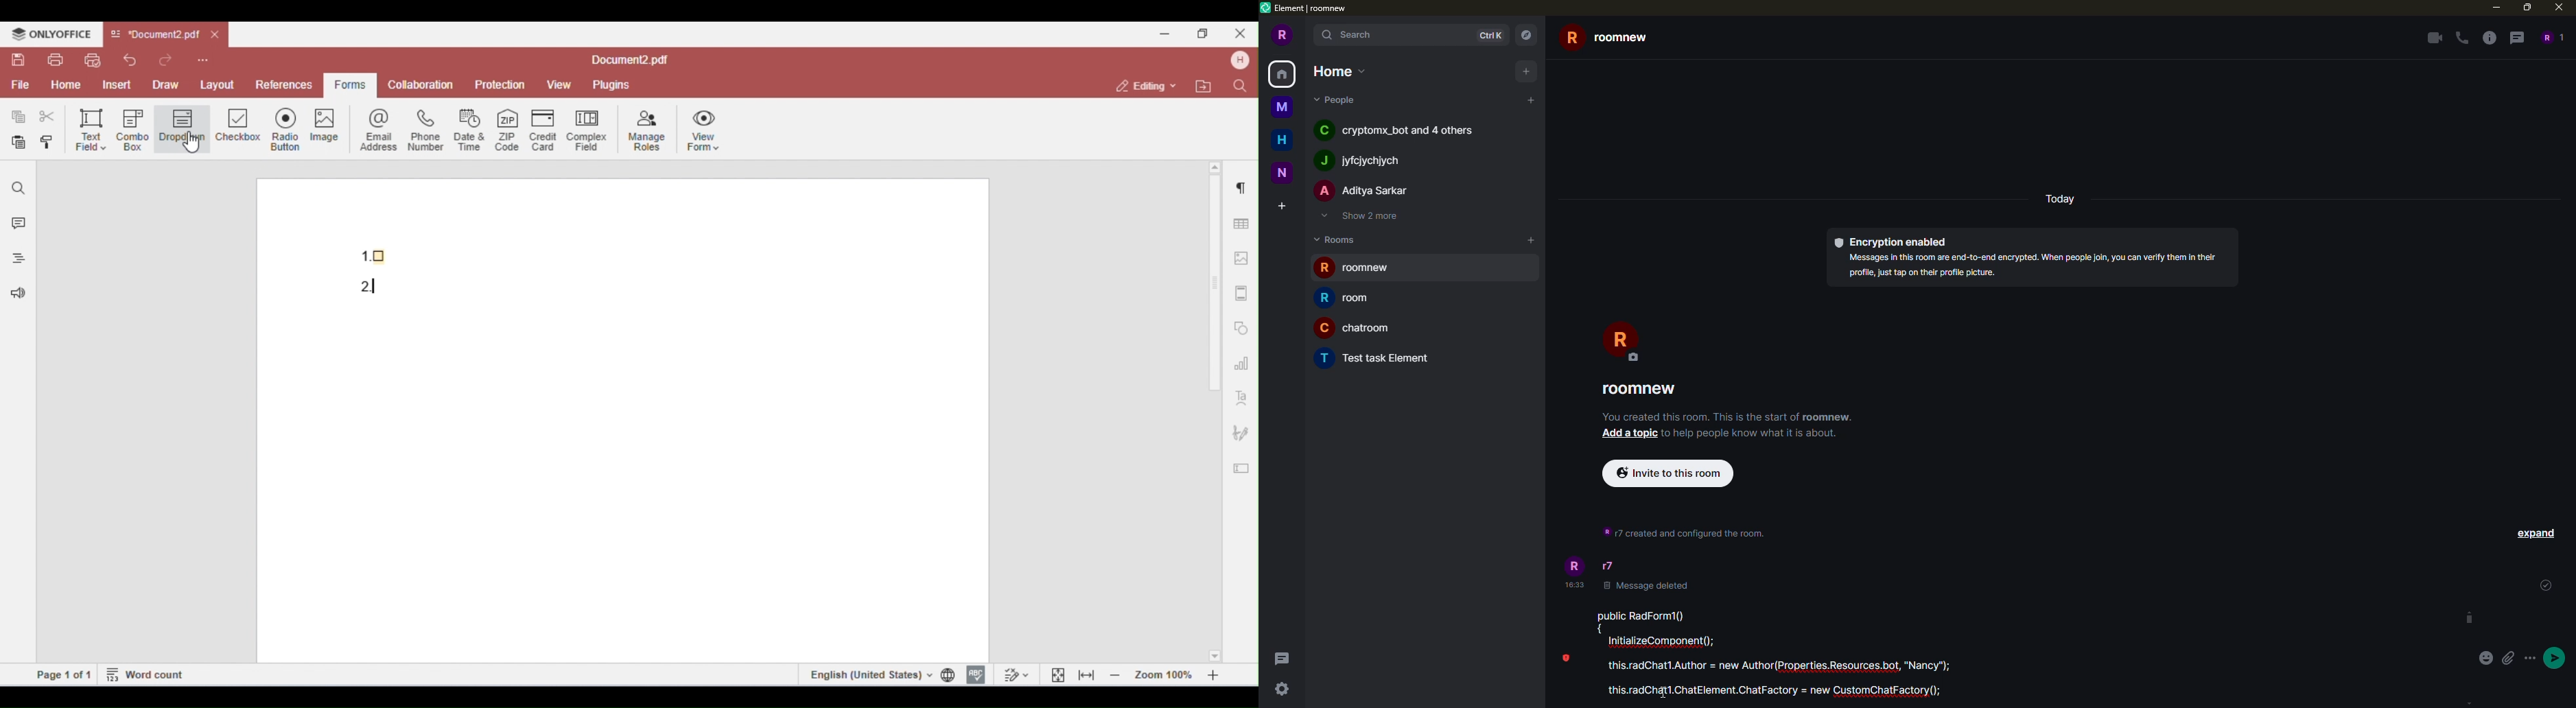 The height and width of the screenshot is (728, 2576). I want to click on room, so click(1355, 329).